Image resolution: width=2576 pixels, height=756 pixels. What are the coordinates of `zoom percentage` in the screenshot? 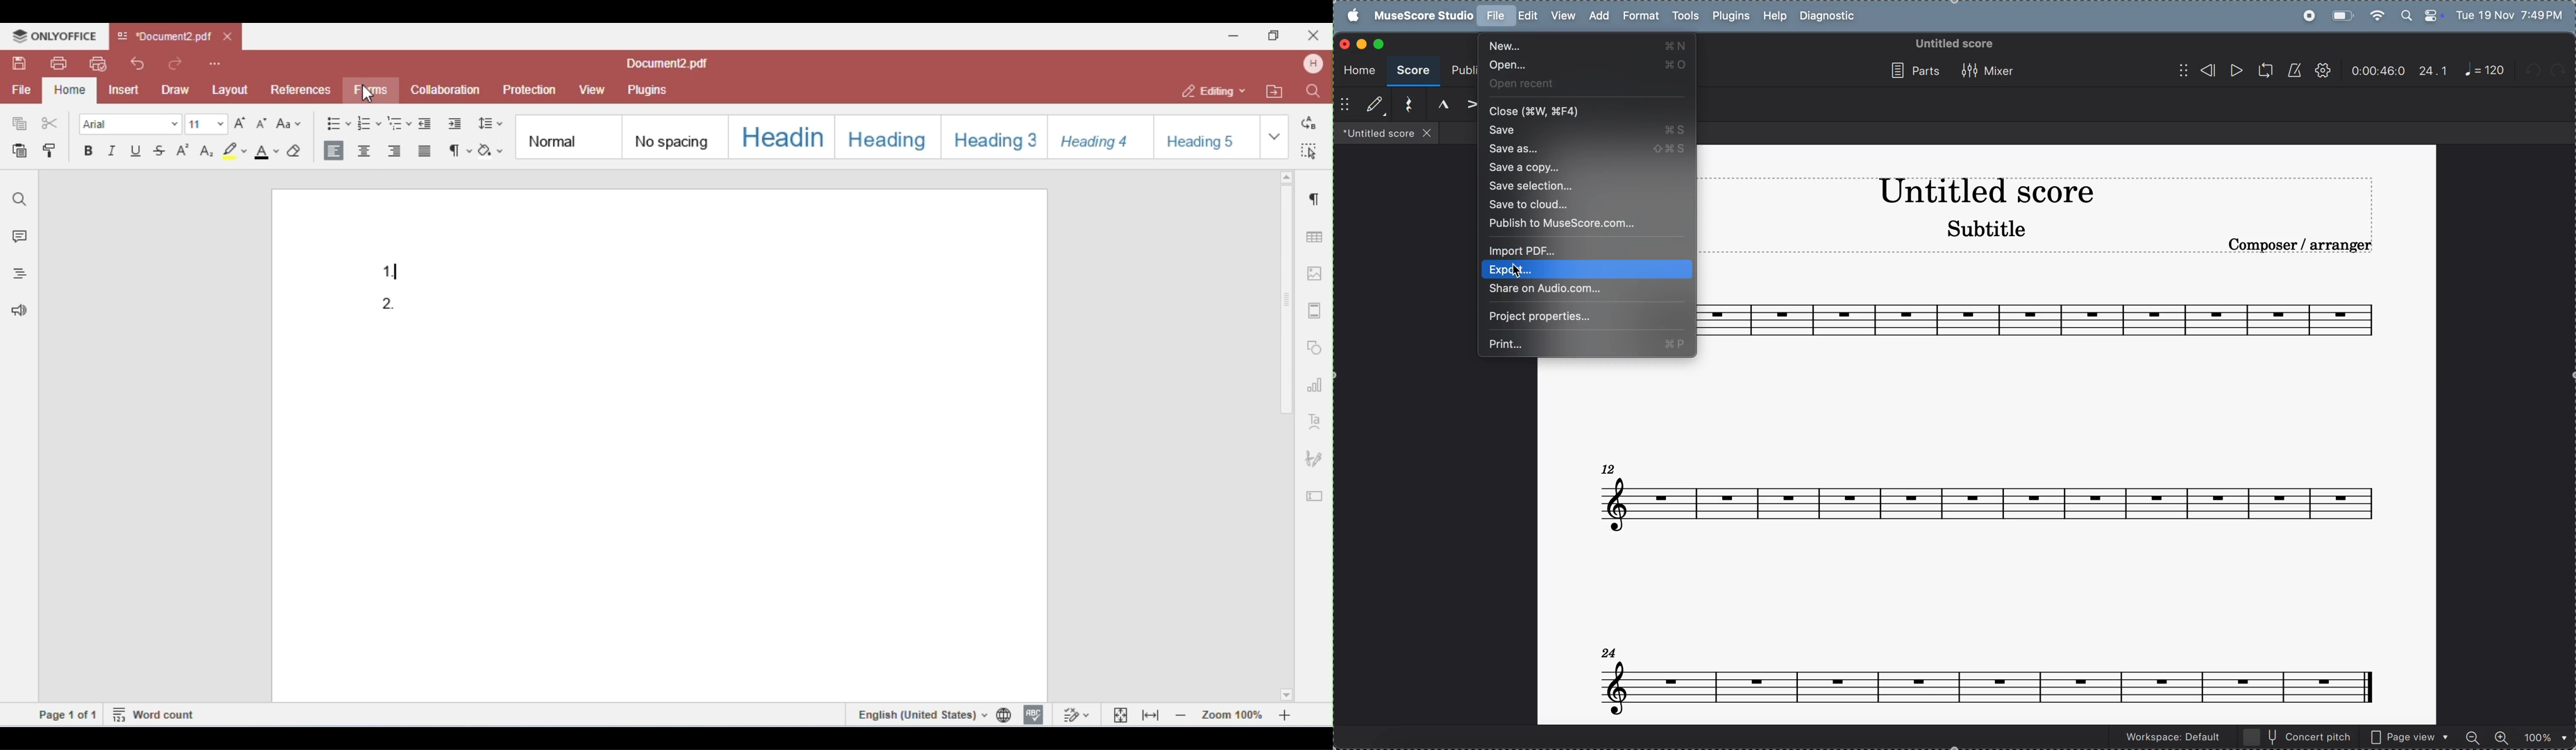 It's located at (2543, 736).